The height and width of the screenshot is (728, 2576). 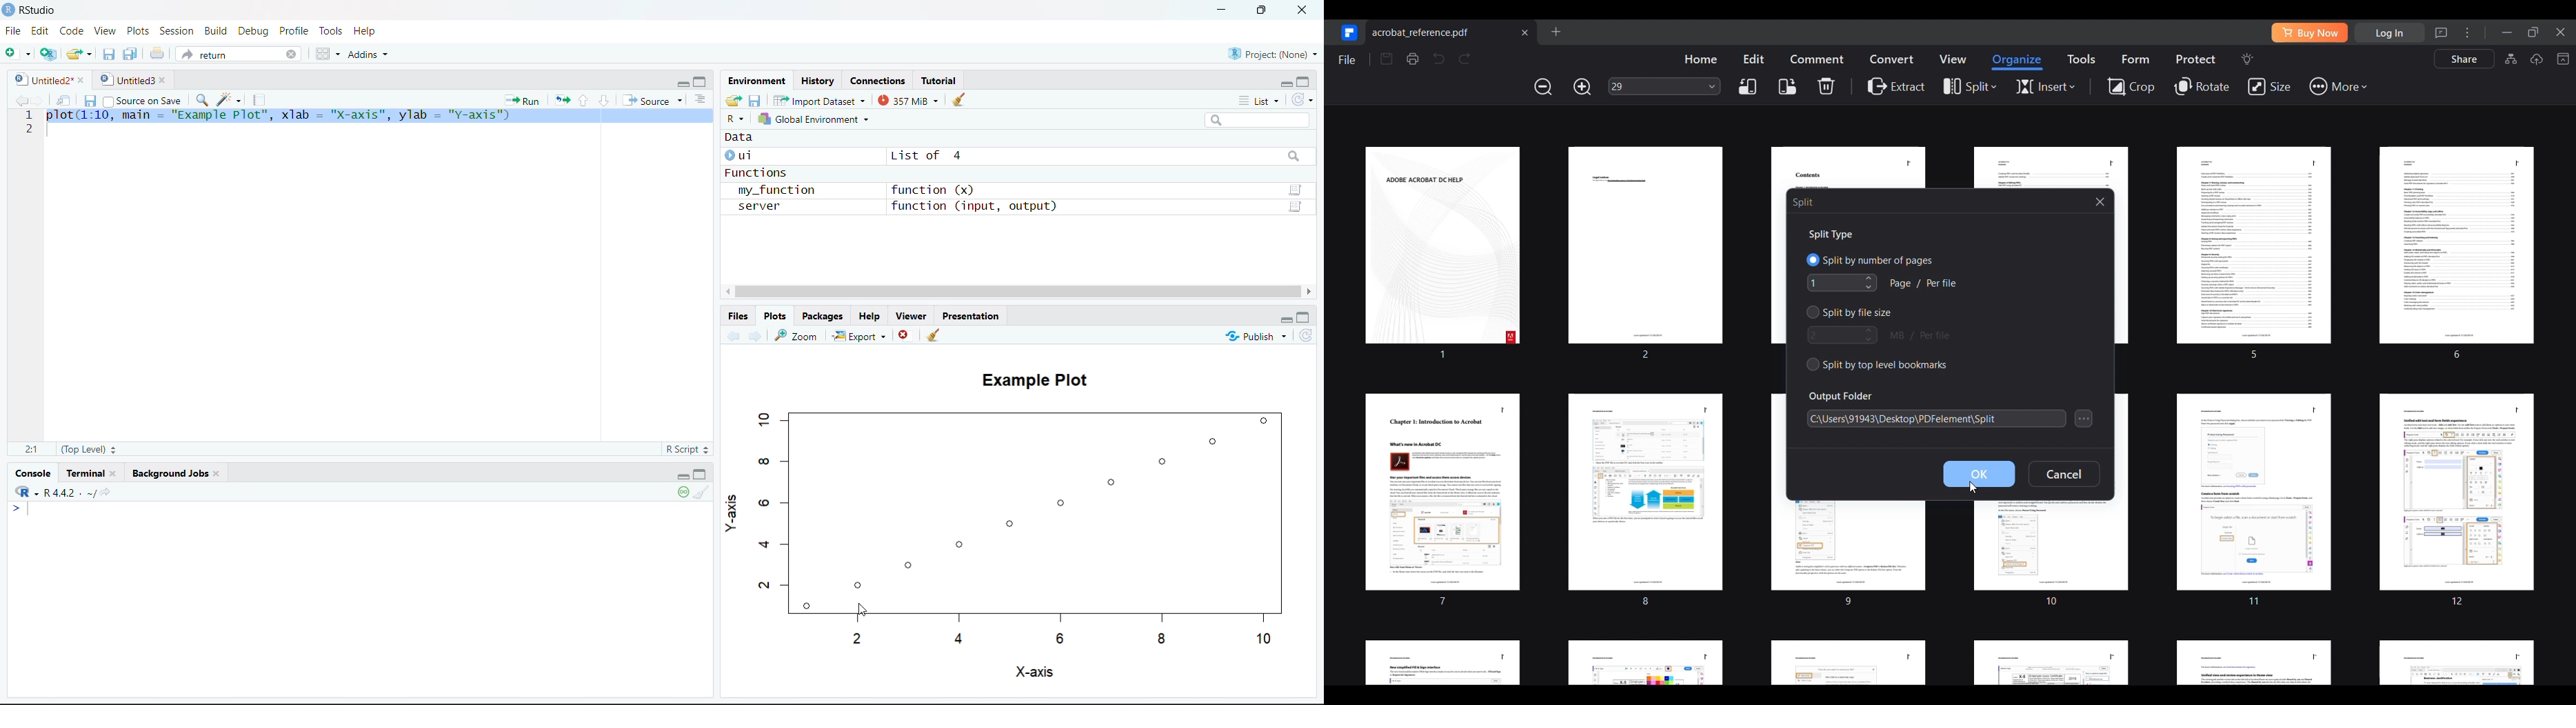 What do you see at coordinates (296, 30) in the screenshot?
I see `Profile` at bounding box center [296, 30].